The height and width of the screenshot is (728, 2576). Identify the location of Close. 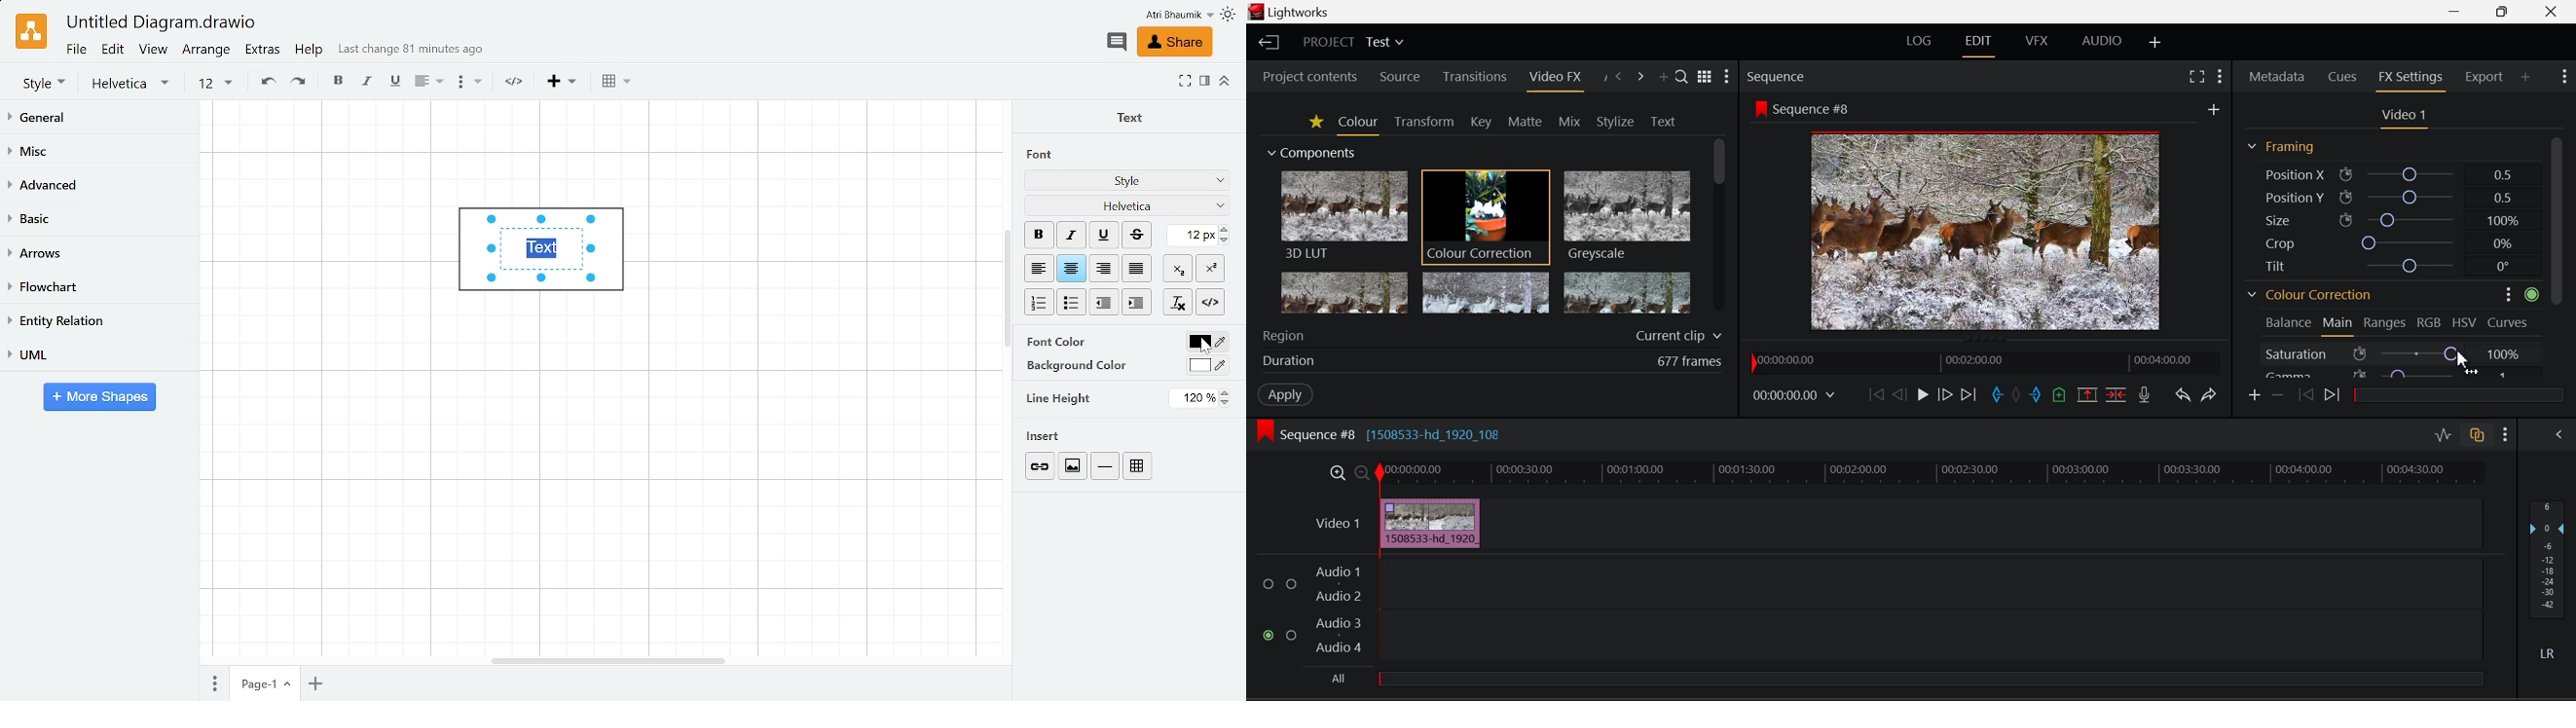
(2550, 12).